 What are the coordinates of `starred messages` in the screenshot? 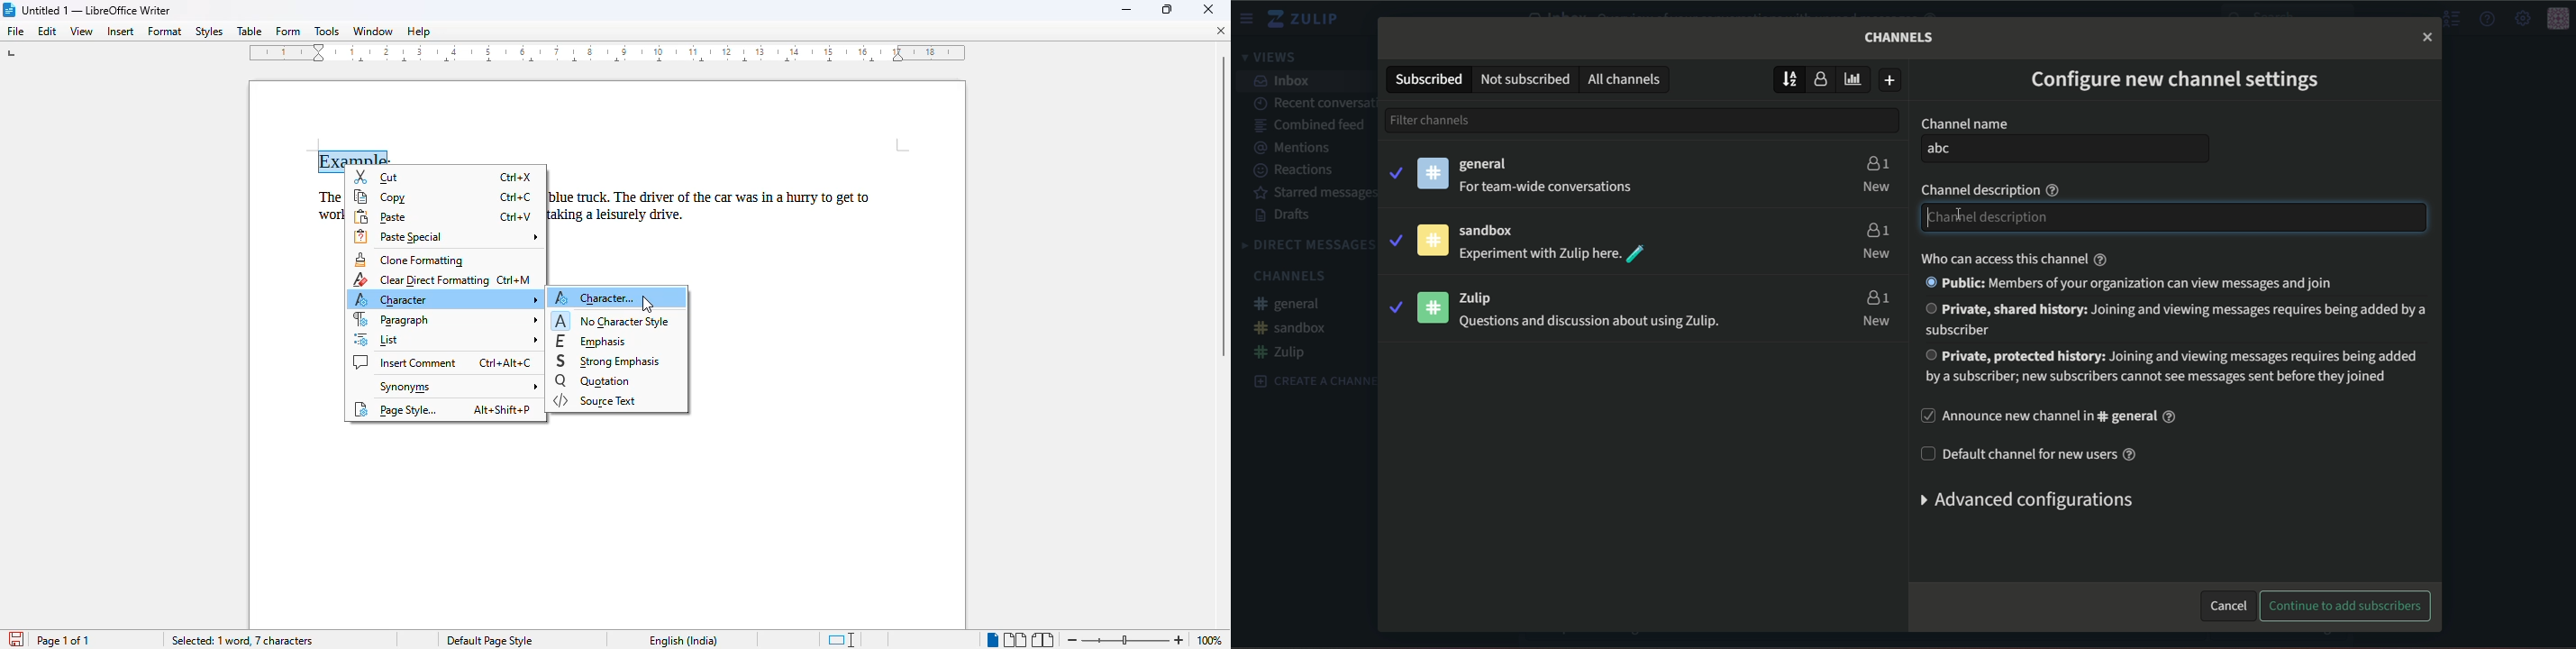 It's located at (1317, 193).